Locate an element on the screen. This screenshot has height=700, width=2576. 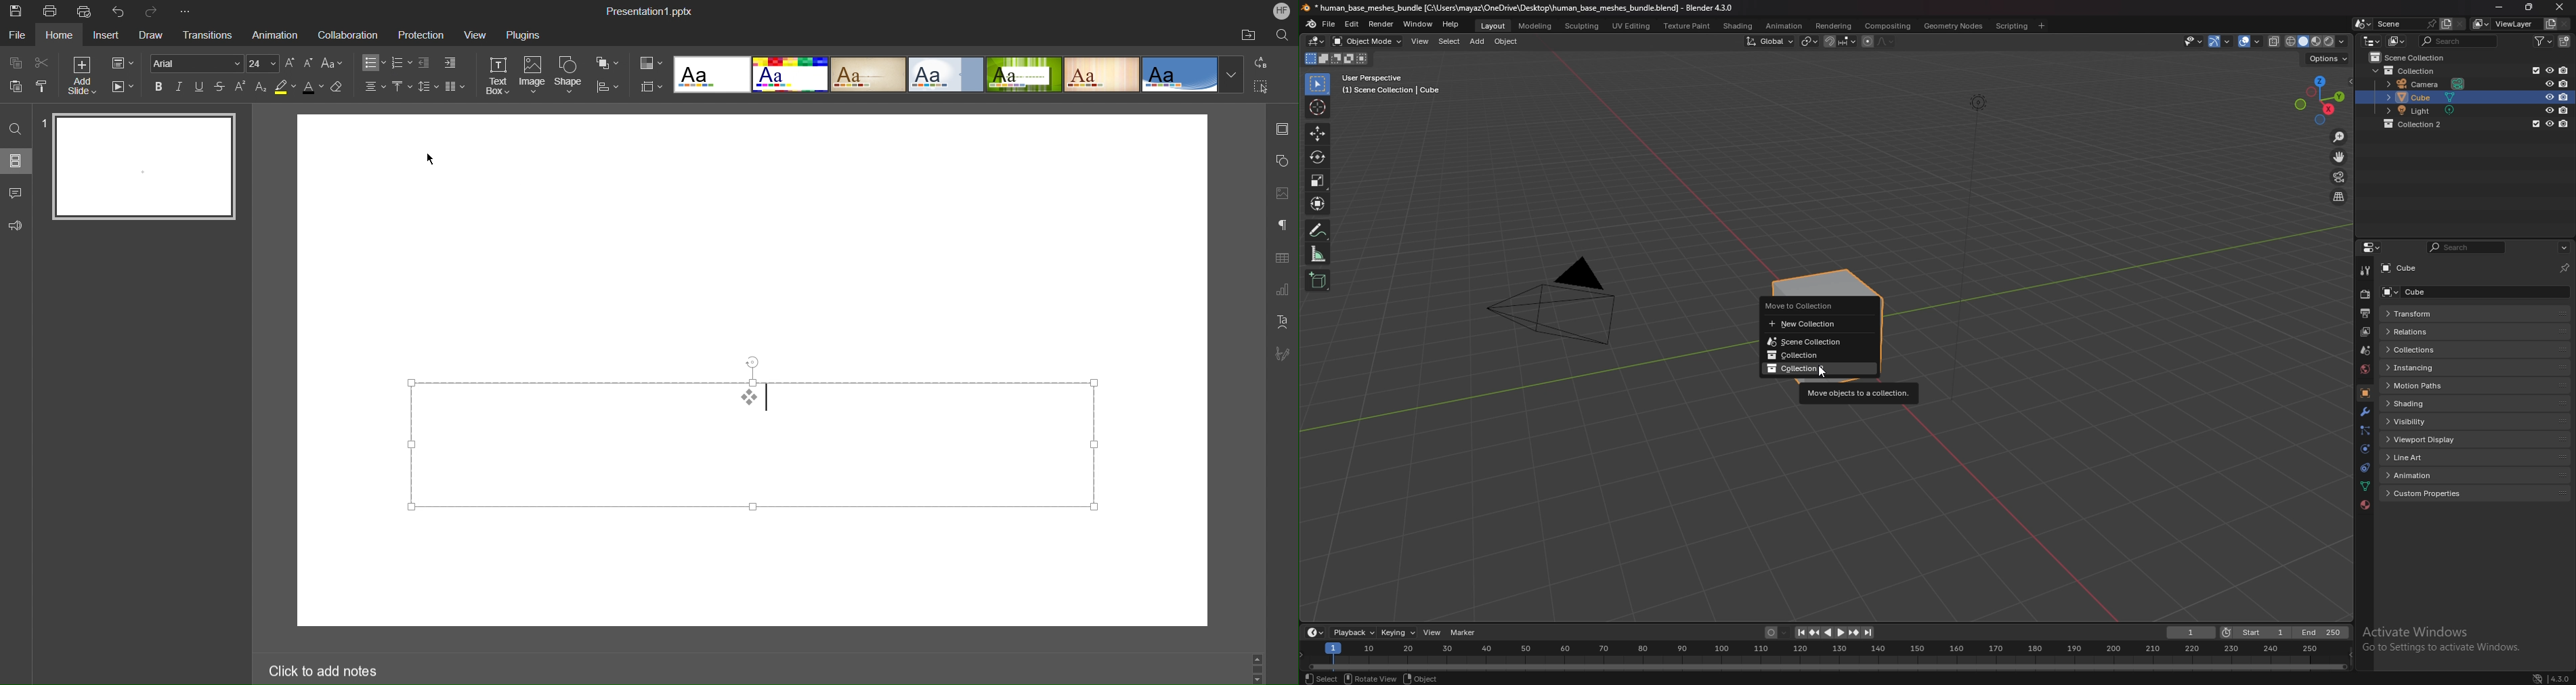
exclude in viewport is located at coordinates (2534, 70).